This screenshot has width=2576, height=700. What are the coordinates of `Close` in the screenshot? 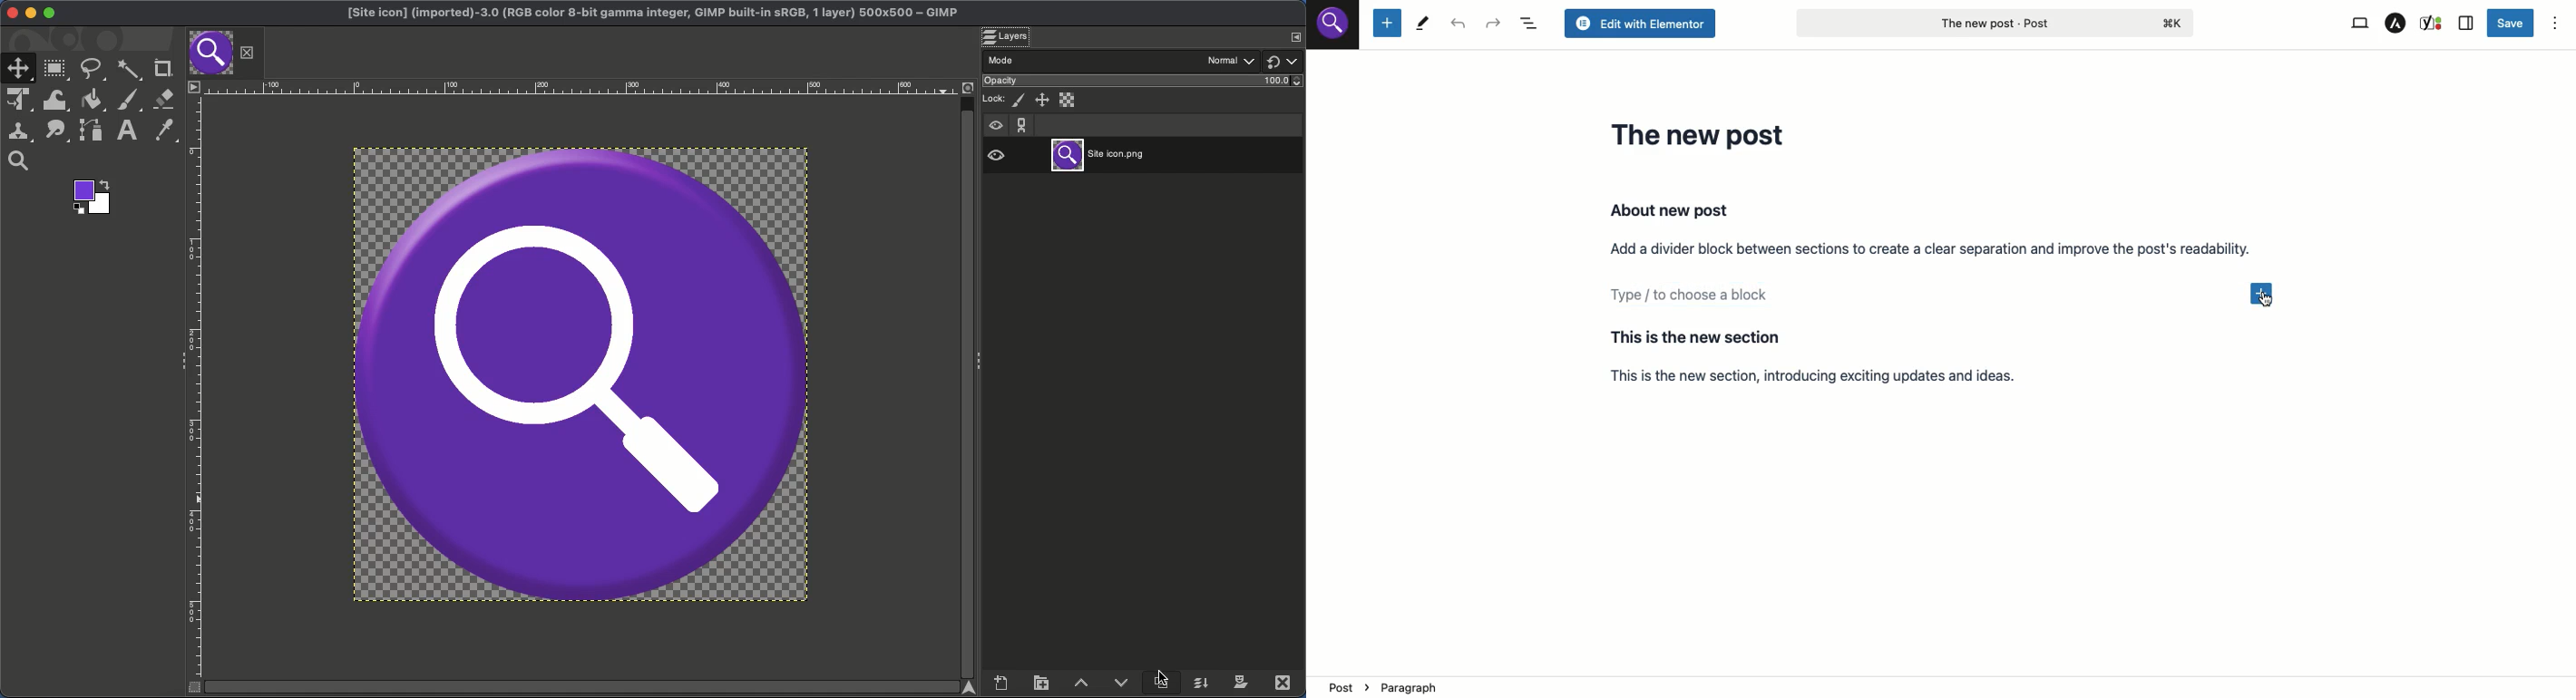 It's located at (9, 12).